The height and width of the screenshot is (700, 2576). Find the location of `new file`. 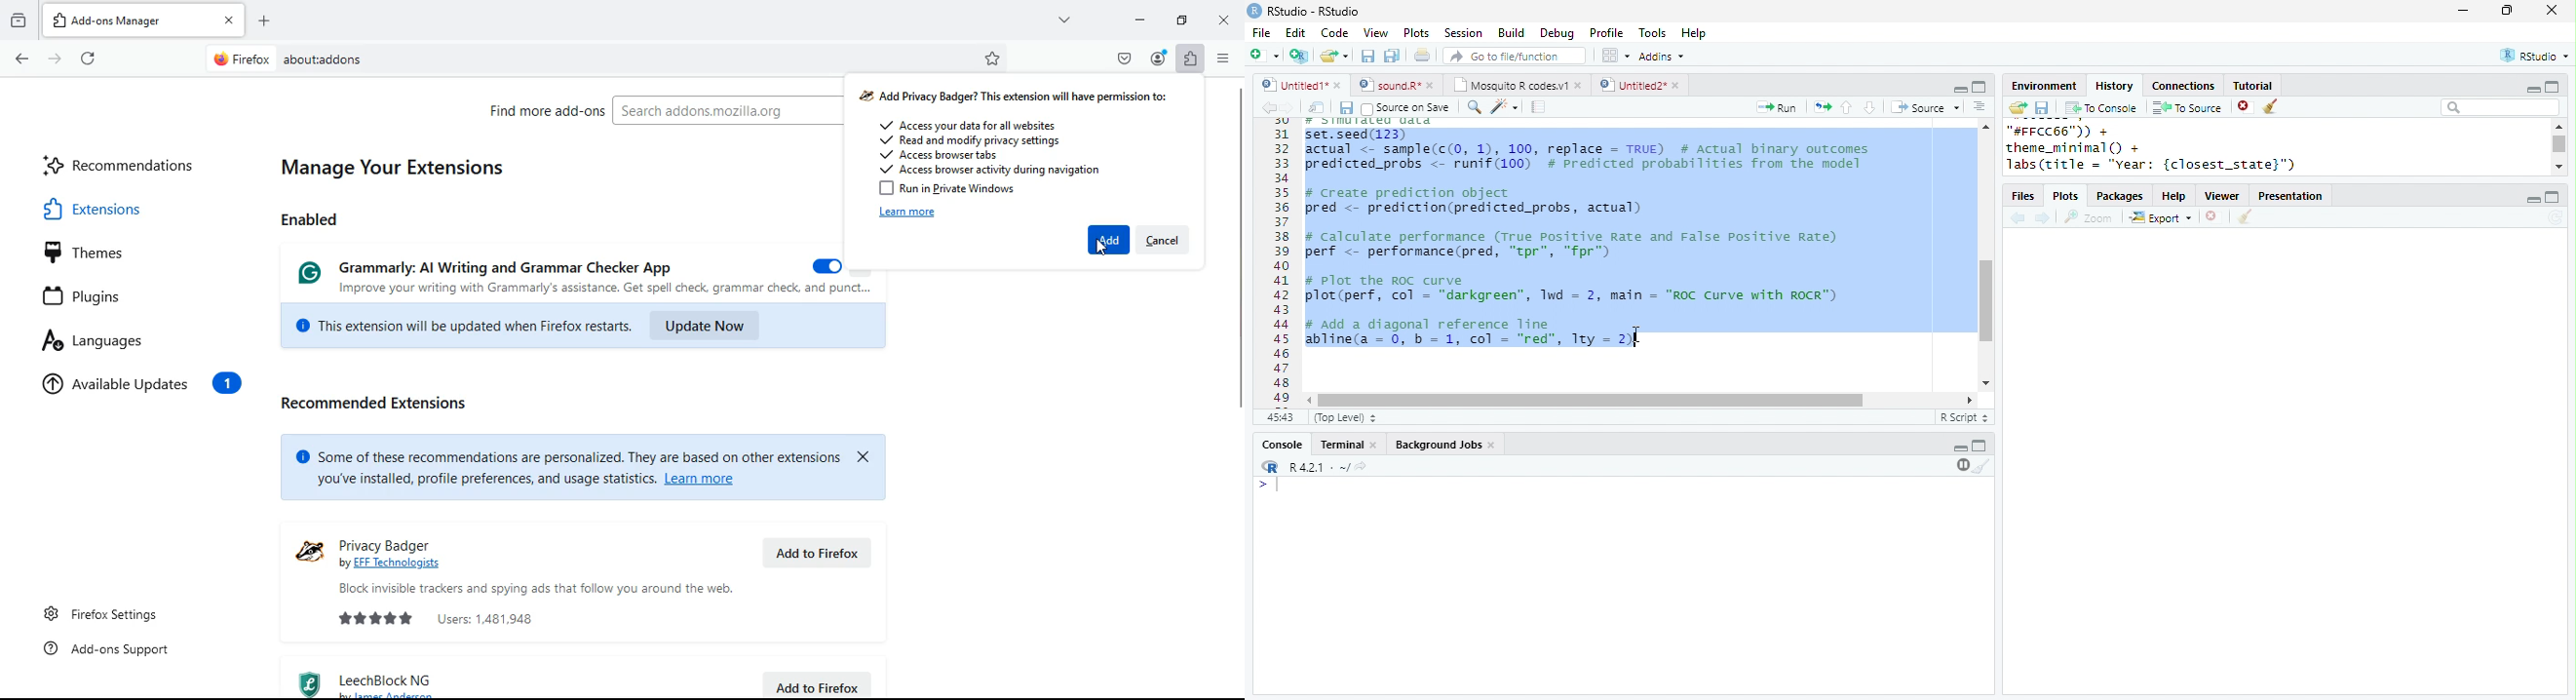

new file is located at coordinates (1264, 55).